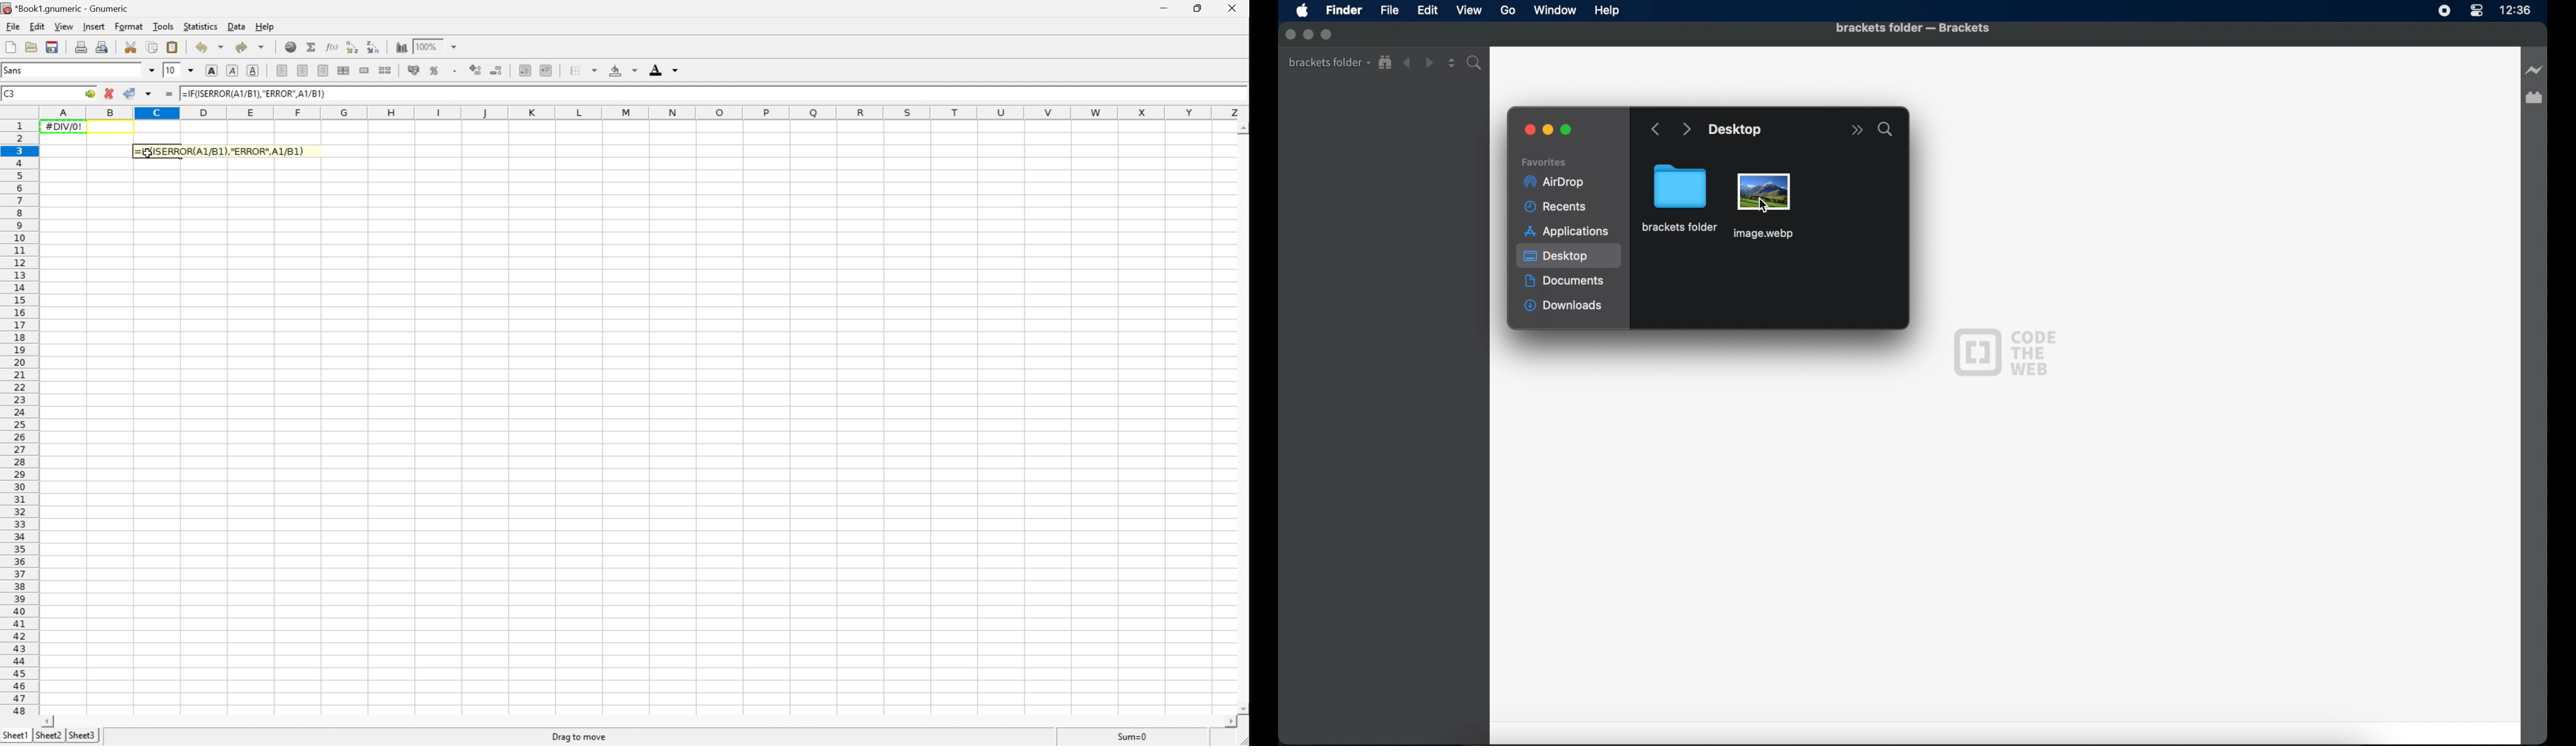  I want to click on Format the selection as percentage, so click(435, 70).